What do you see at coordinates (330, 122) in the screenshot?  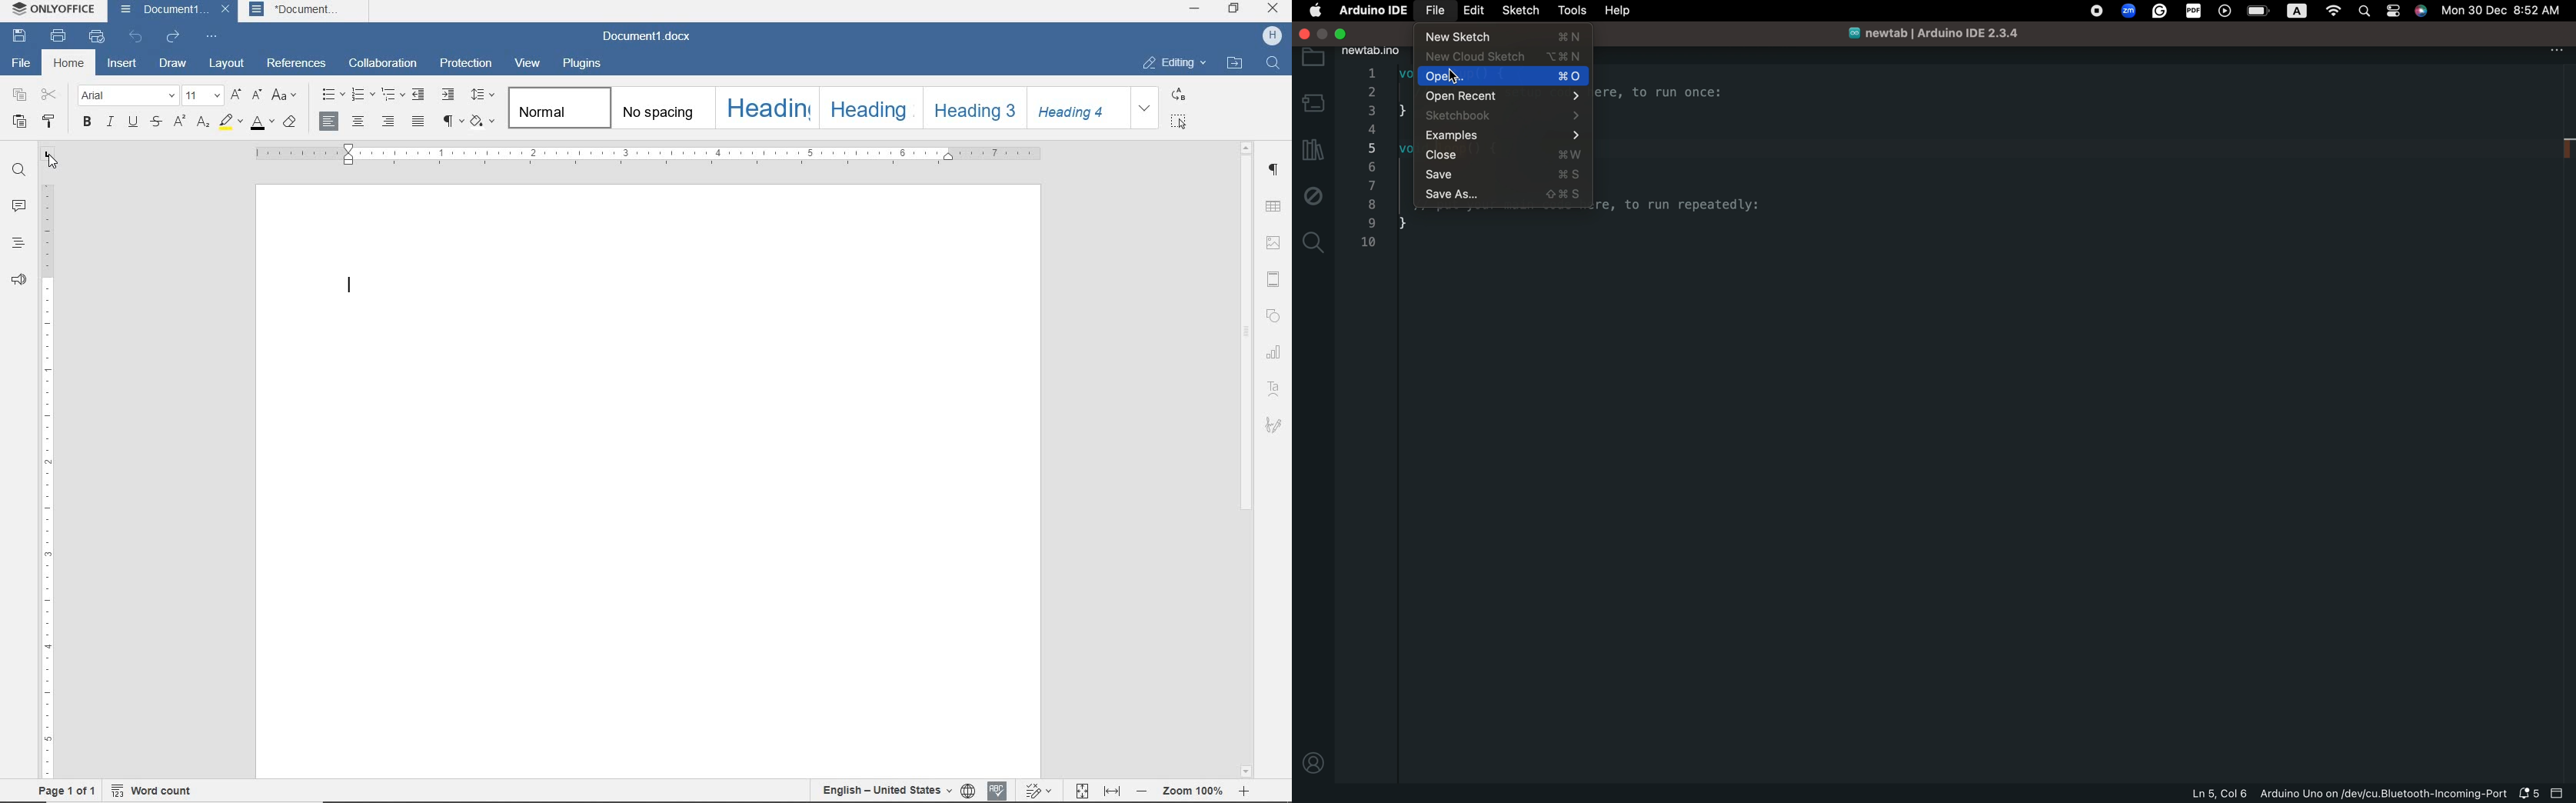 I see `ALIGN LEFT` at bounding box center [330, 122].